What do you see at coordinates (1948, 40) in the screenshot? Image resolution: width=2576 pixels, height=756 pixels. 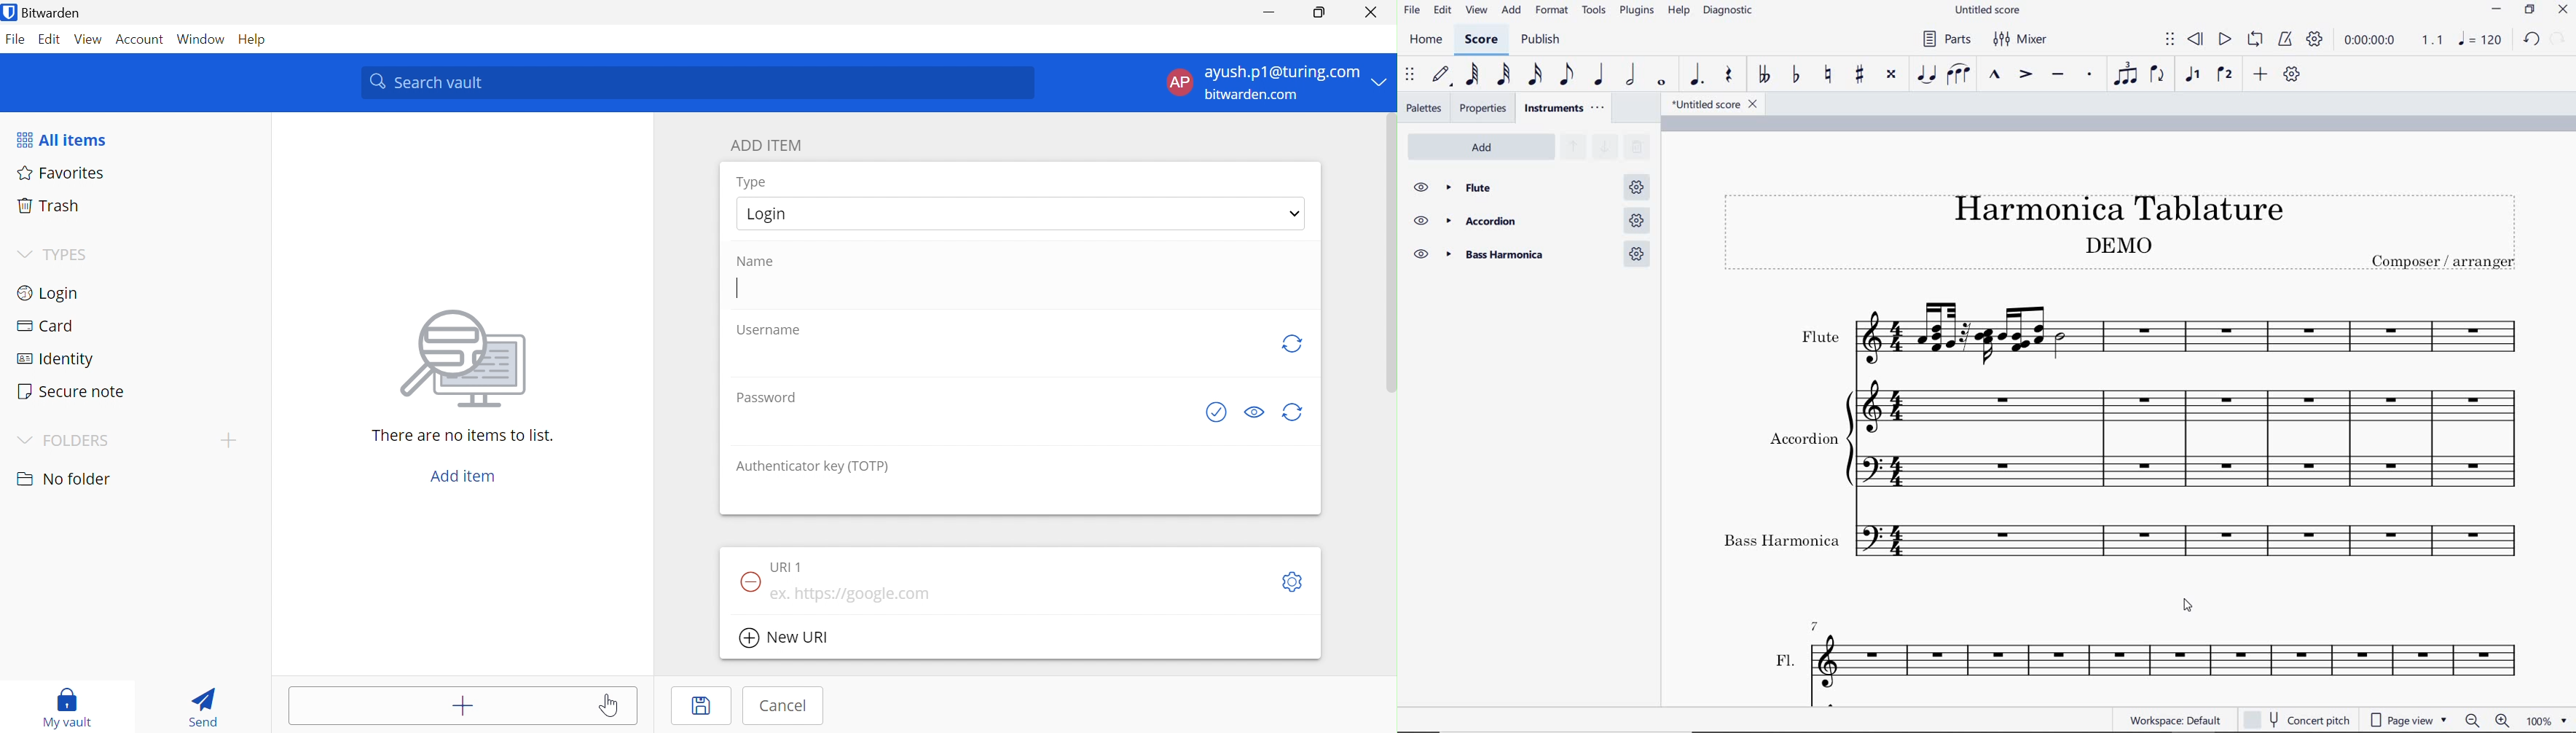 I see `Parts` at bounding box center [1948, 40].